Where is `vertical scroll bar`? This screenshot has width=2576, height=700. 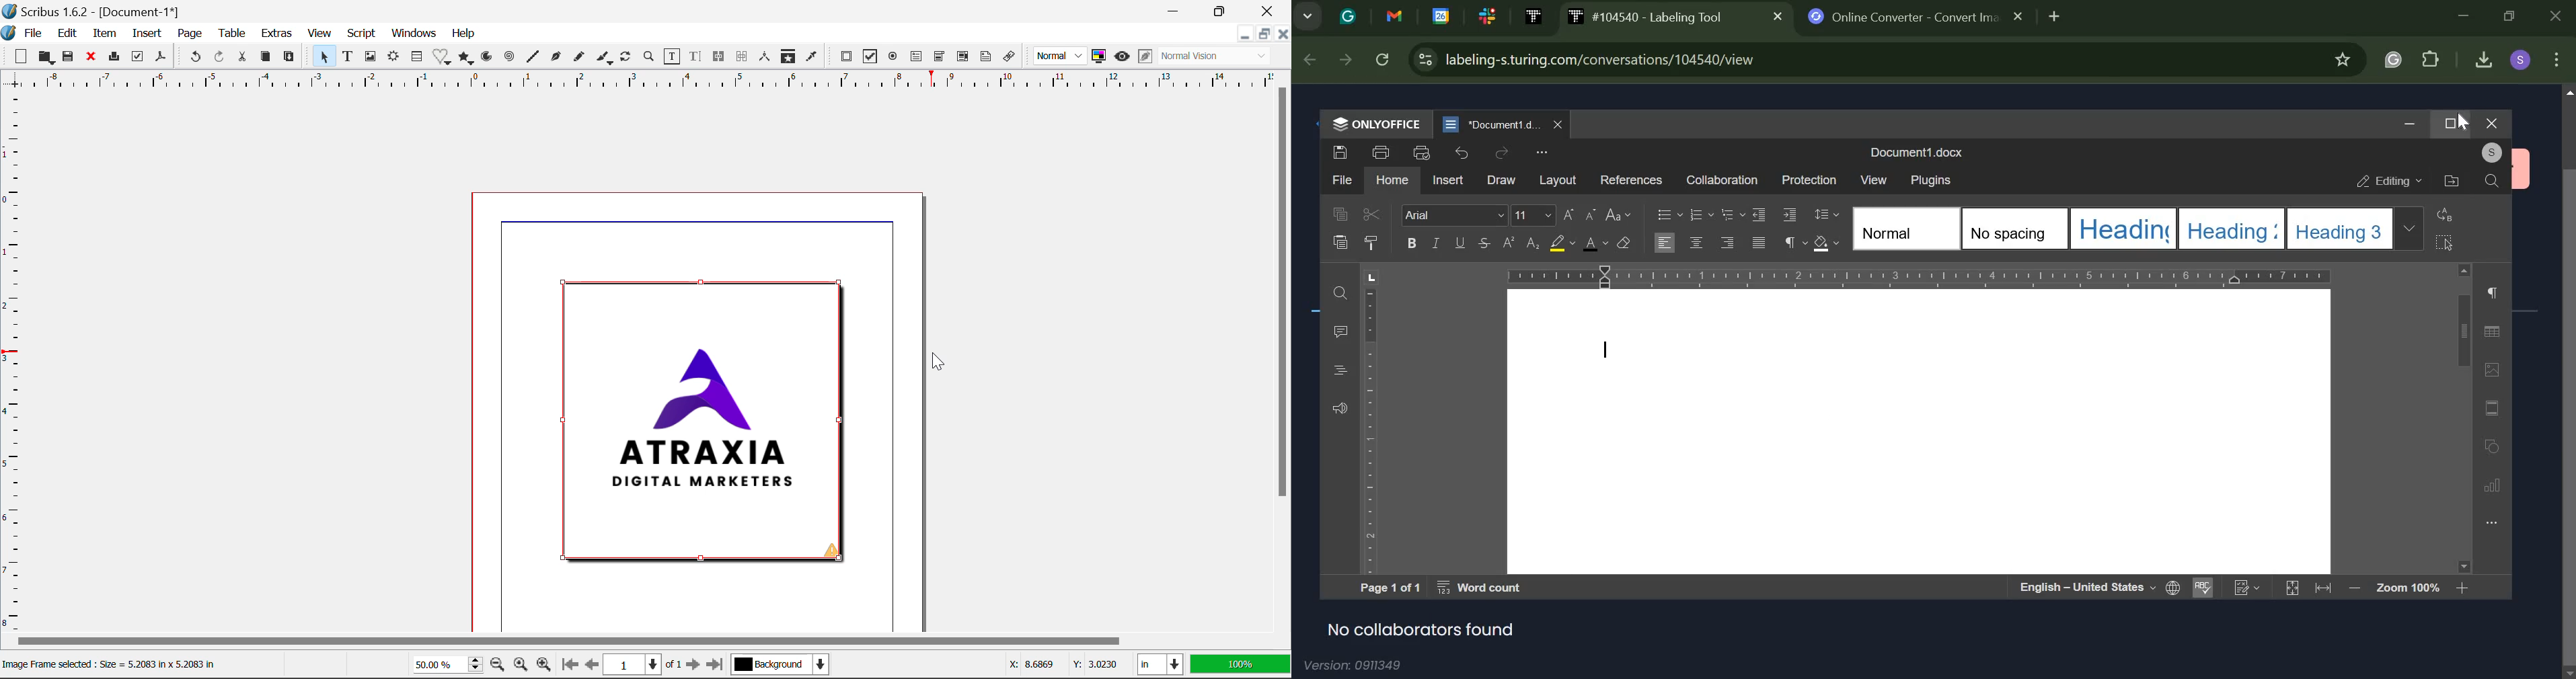 vertical scroll bar is located at coordinates (2463, 417).